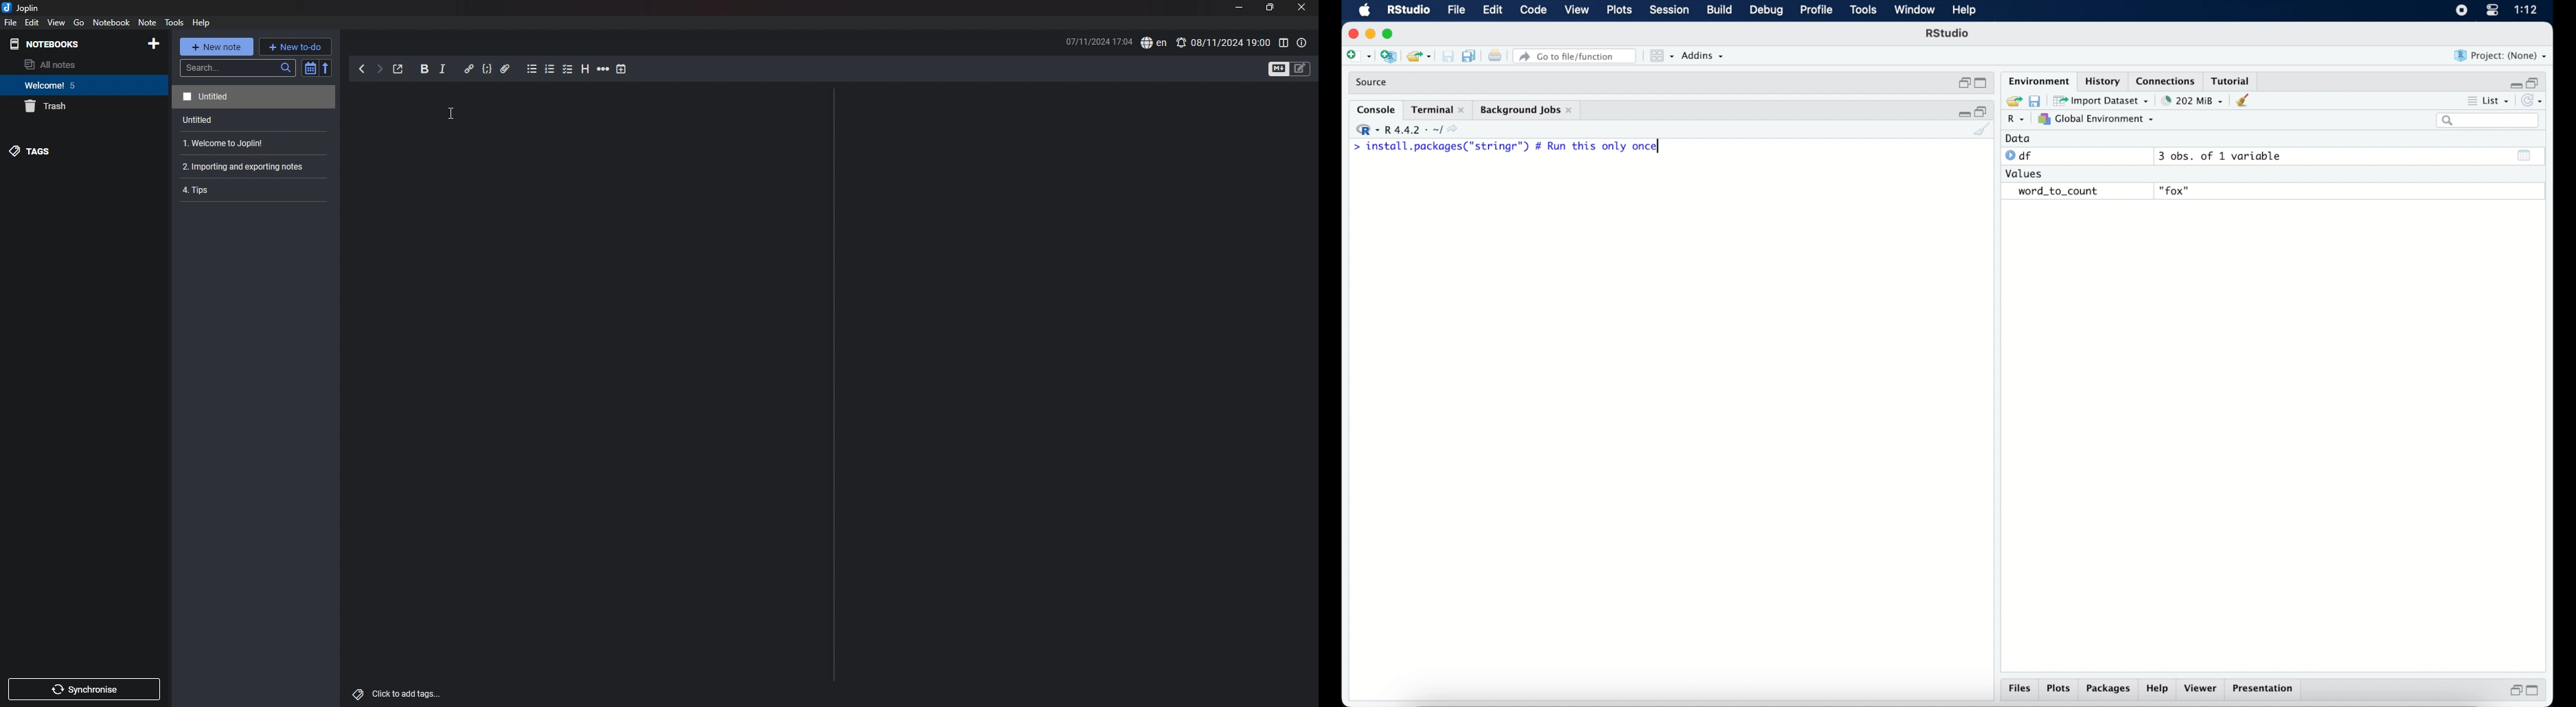 The image size is (2576, 728). What do you see at coordinates (32, 23) in the screenshot?
I see `edit` at bounding box center [32, 23].